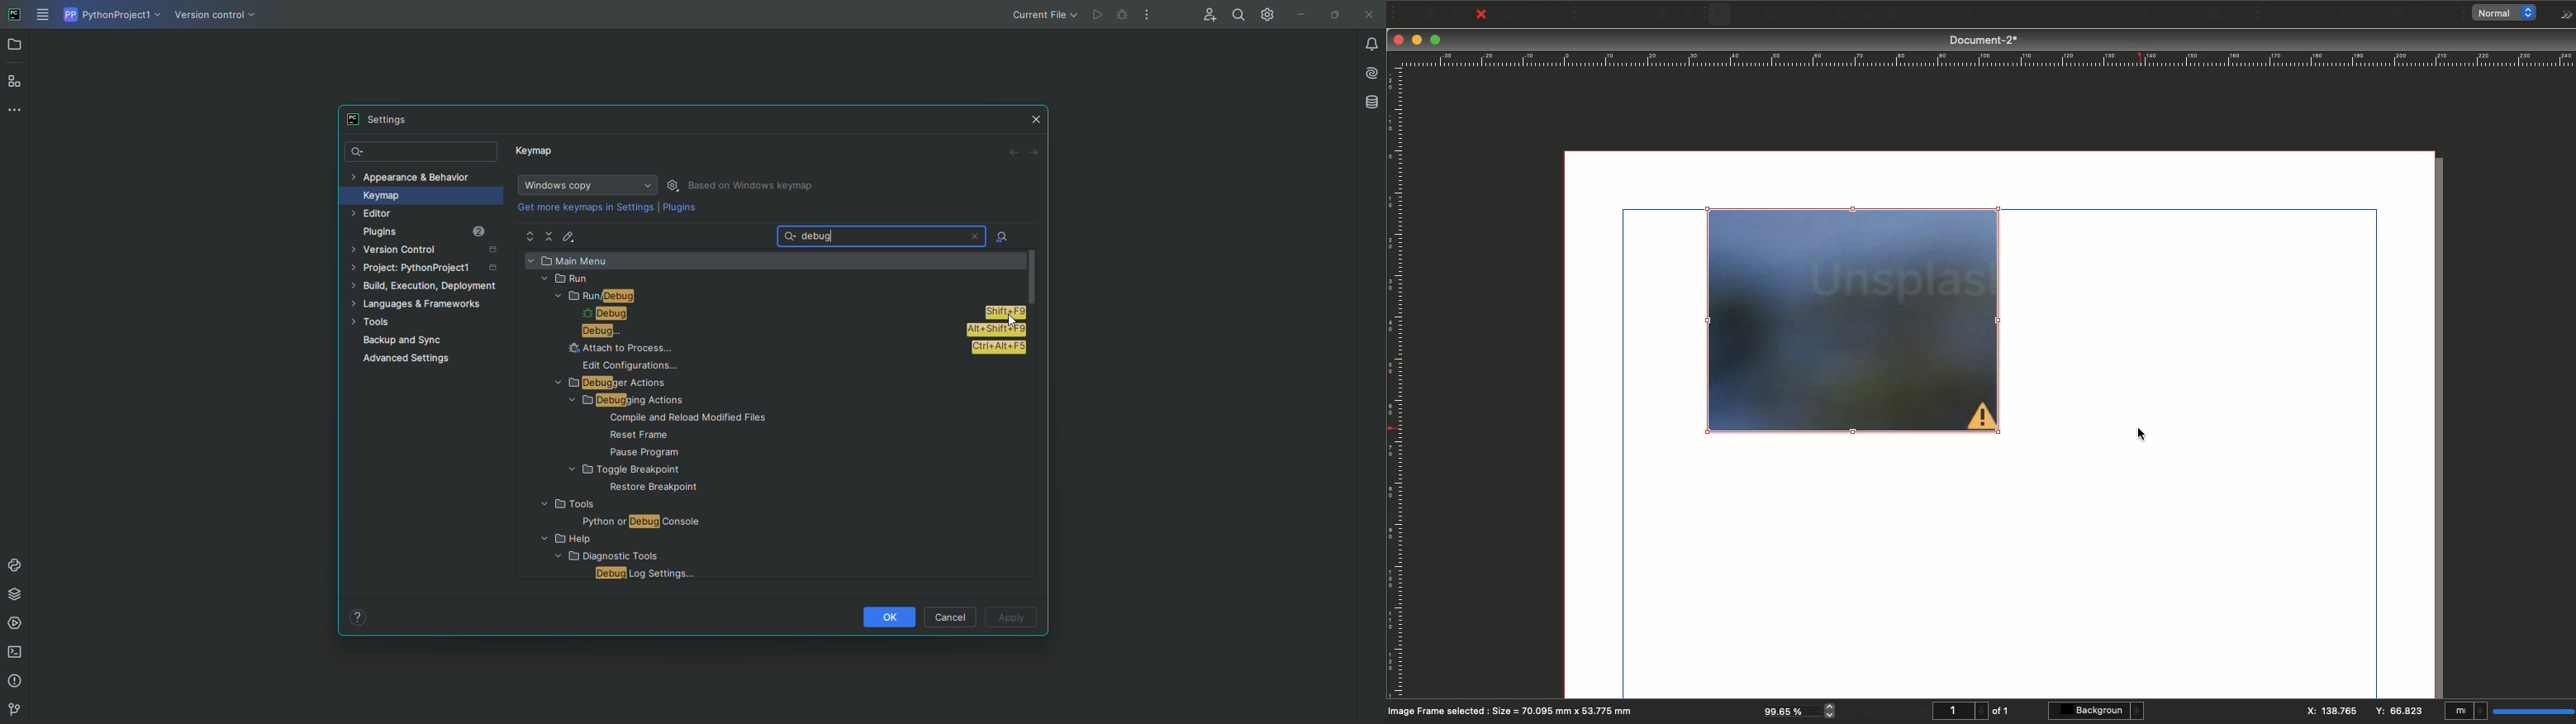 The width and height of the screenshot is (2576, 728). What do you see at coordinates (1664, 15) in the screenshot?
I see `Copy` at bounding box center [1664, 15].